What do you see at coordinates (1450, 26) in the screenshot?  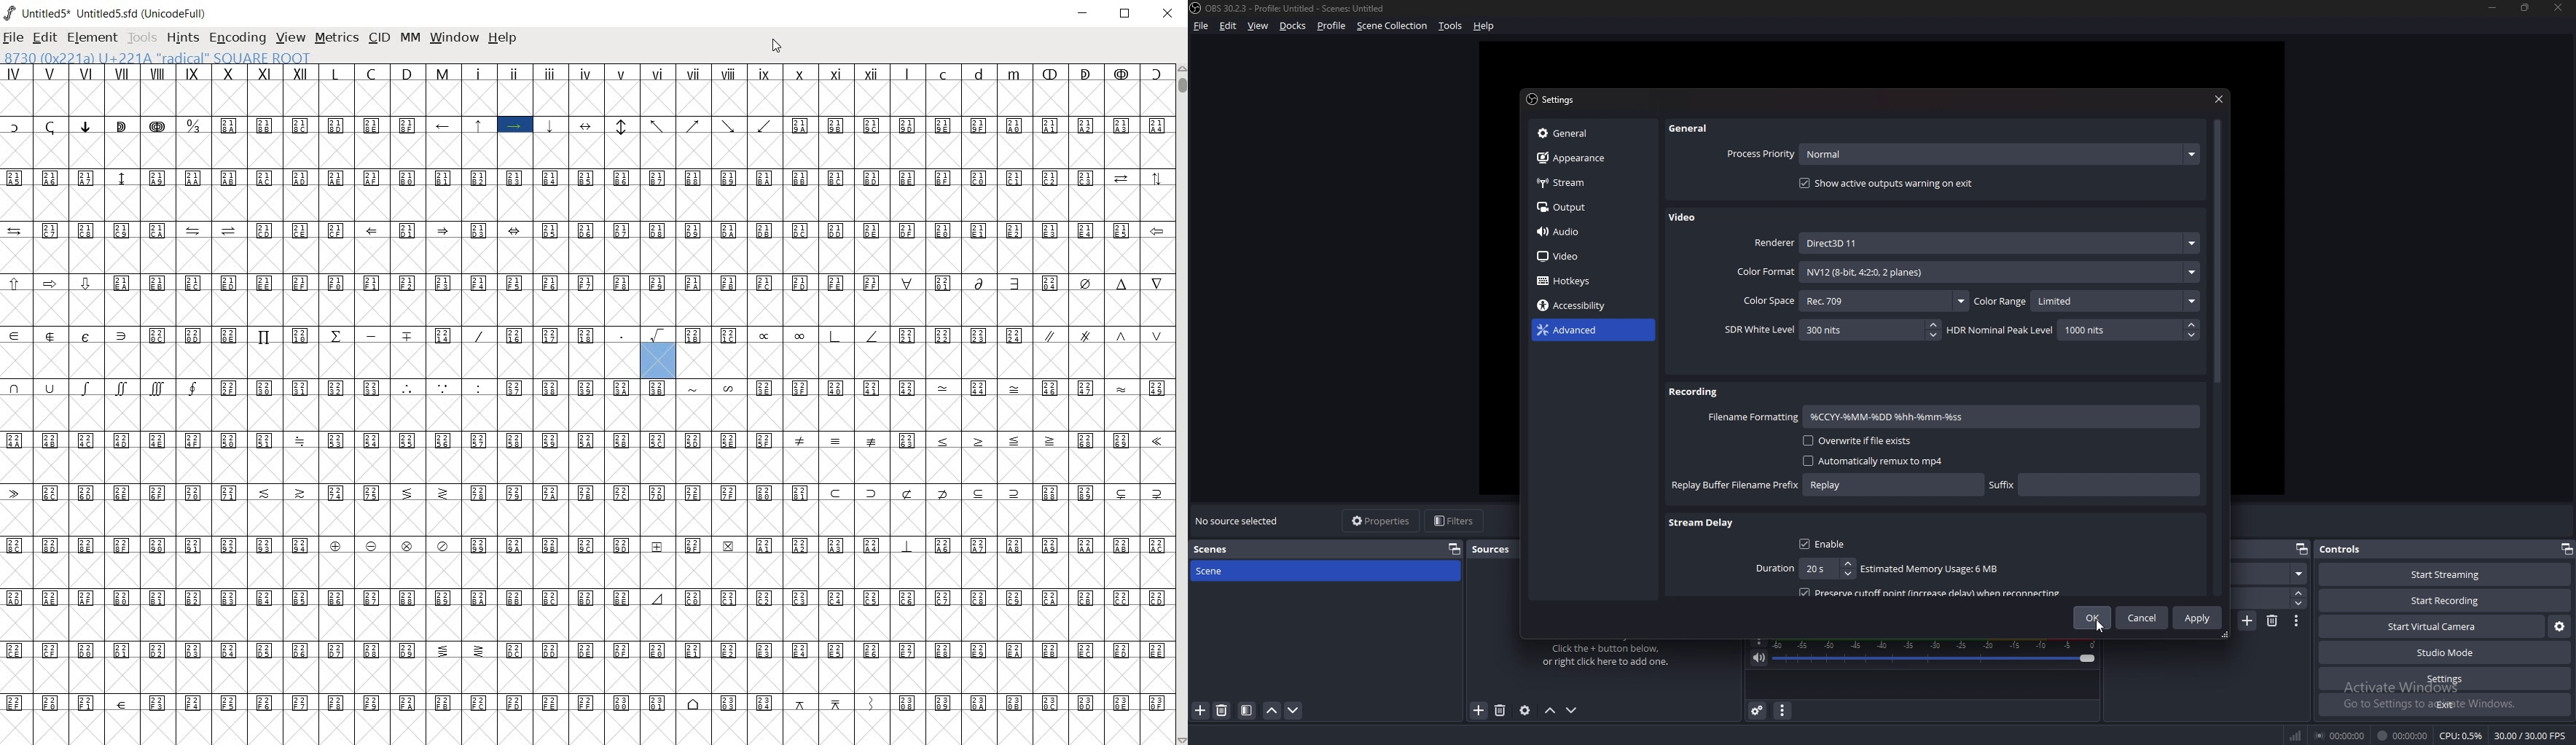 I see `tools` at bounding box center [1450, 26].